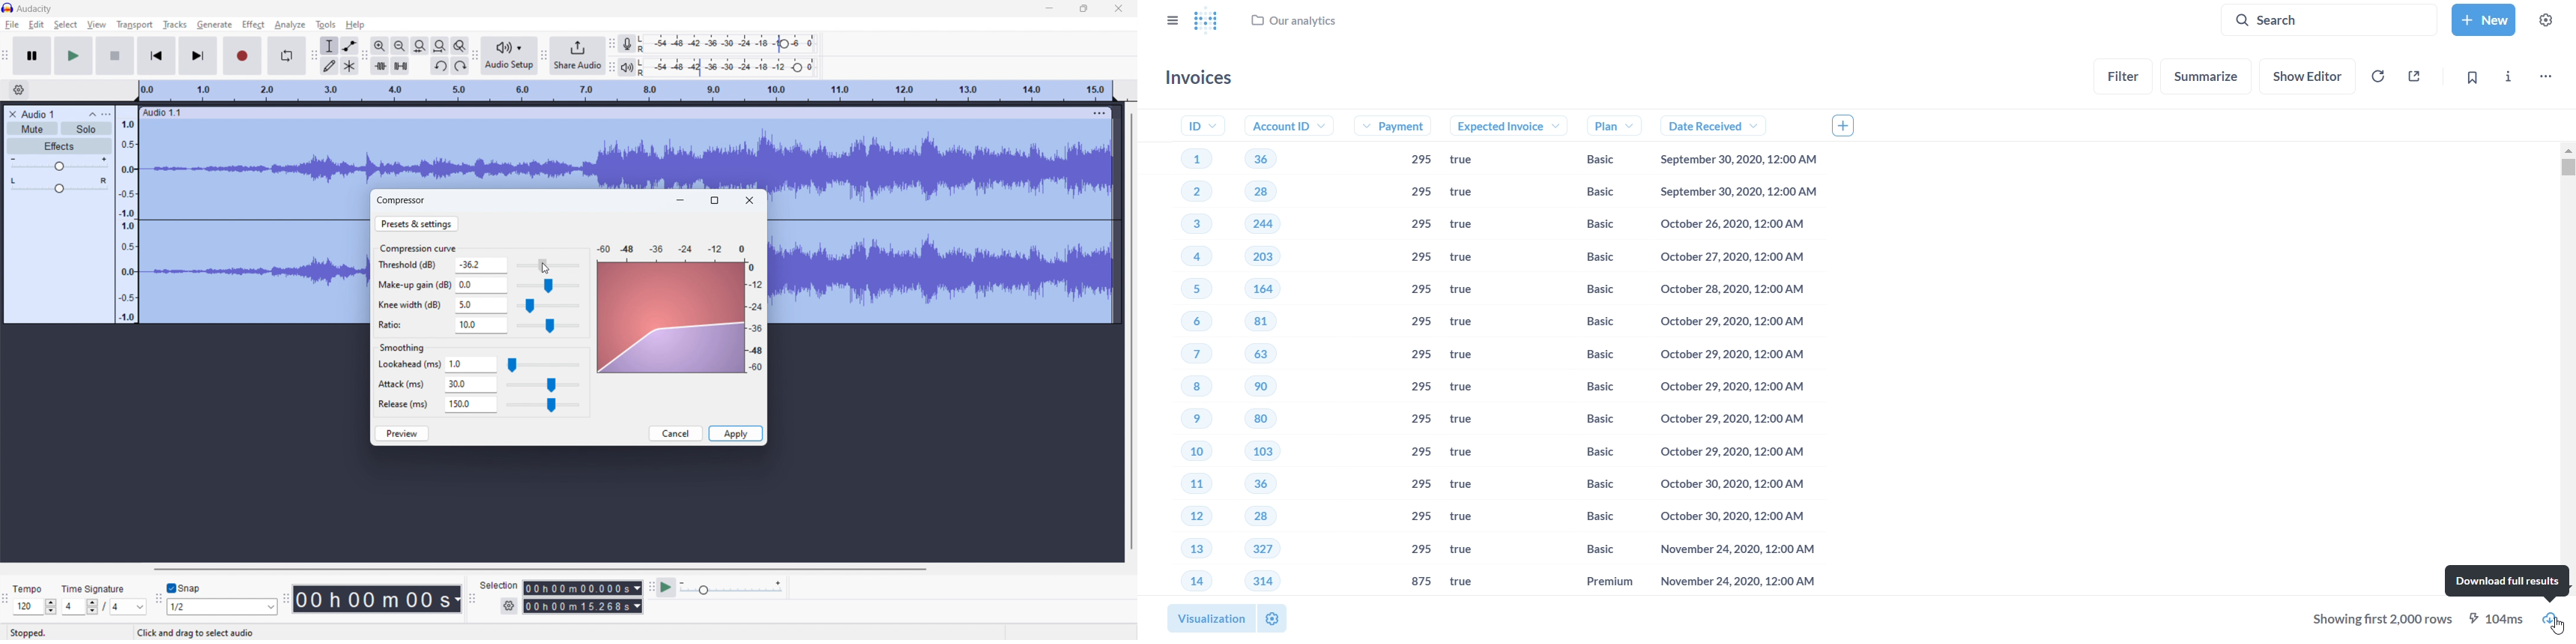 This screenshot has height=644, width=2576. I want to click on play at speed toolbar, so click(651, 587).